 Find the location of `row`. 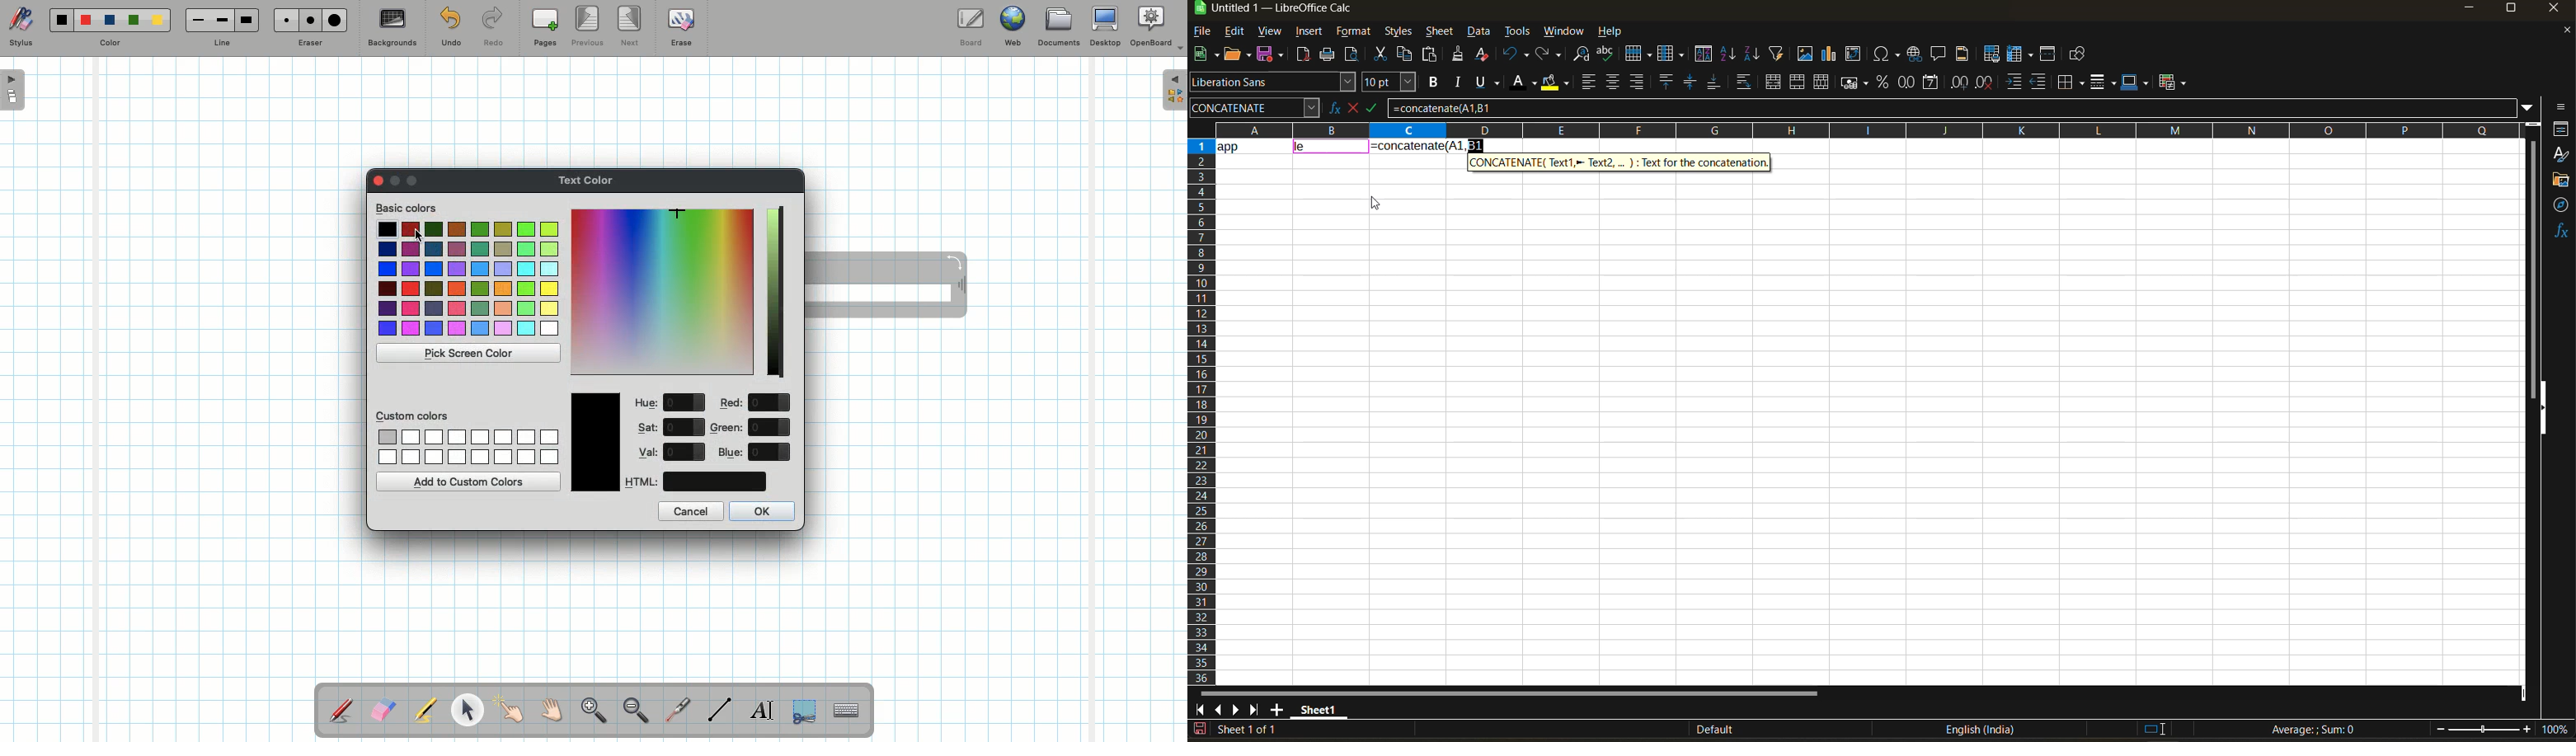

row is located at coordinates (1638, 53).